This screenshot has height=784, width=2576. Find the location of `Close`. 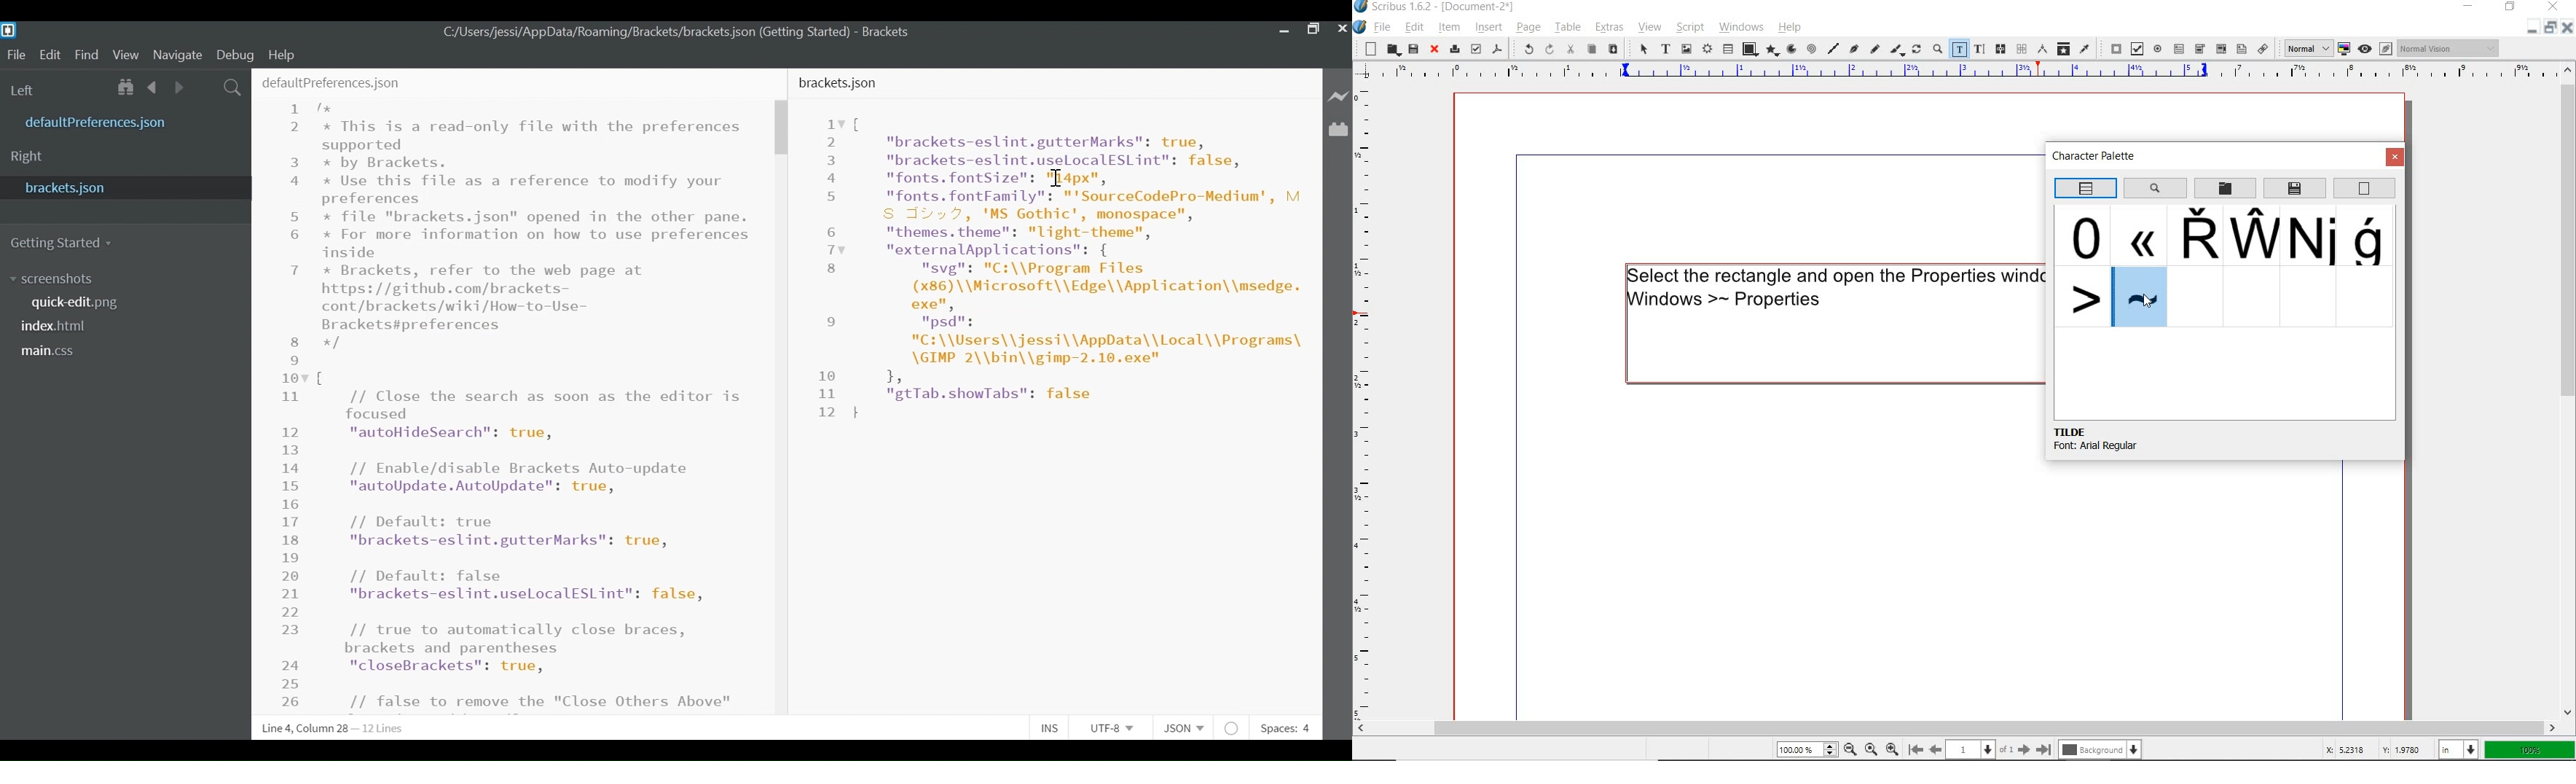

Close is located at coordinates (1341, 27).